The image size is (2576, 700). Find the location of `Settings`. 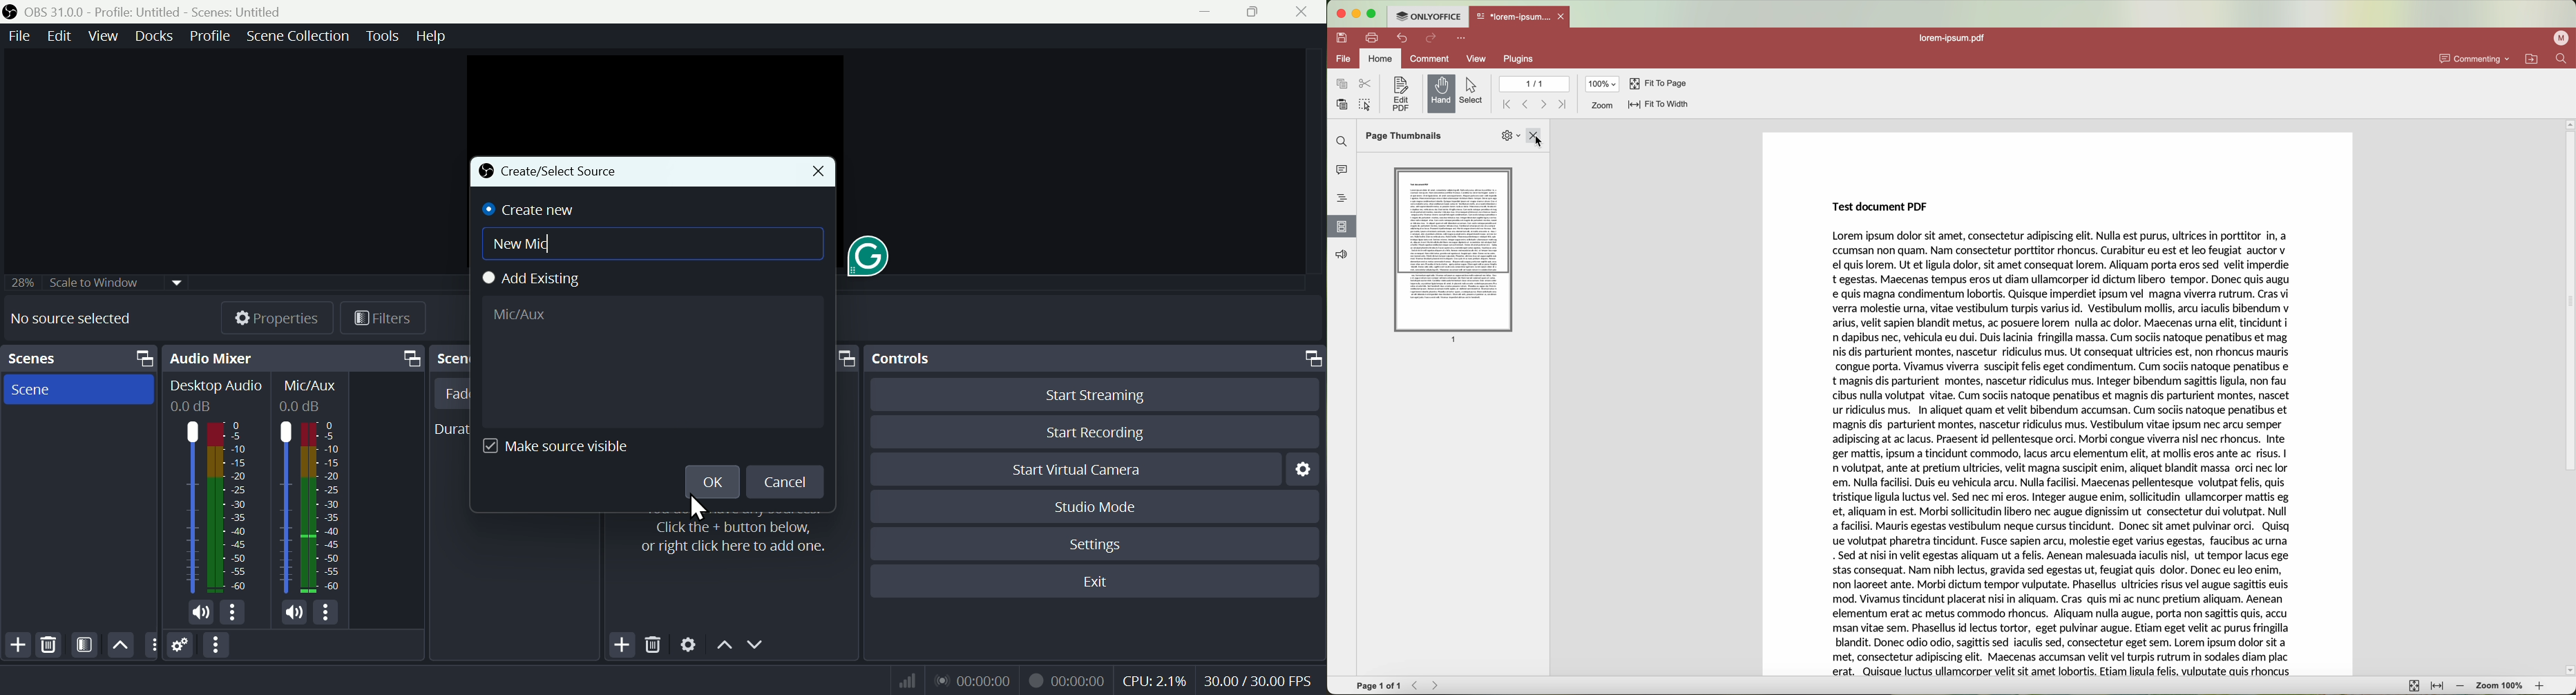

Settings is located at coordinates (181, 646).